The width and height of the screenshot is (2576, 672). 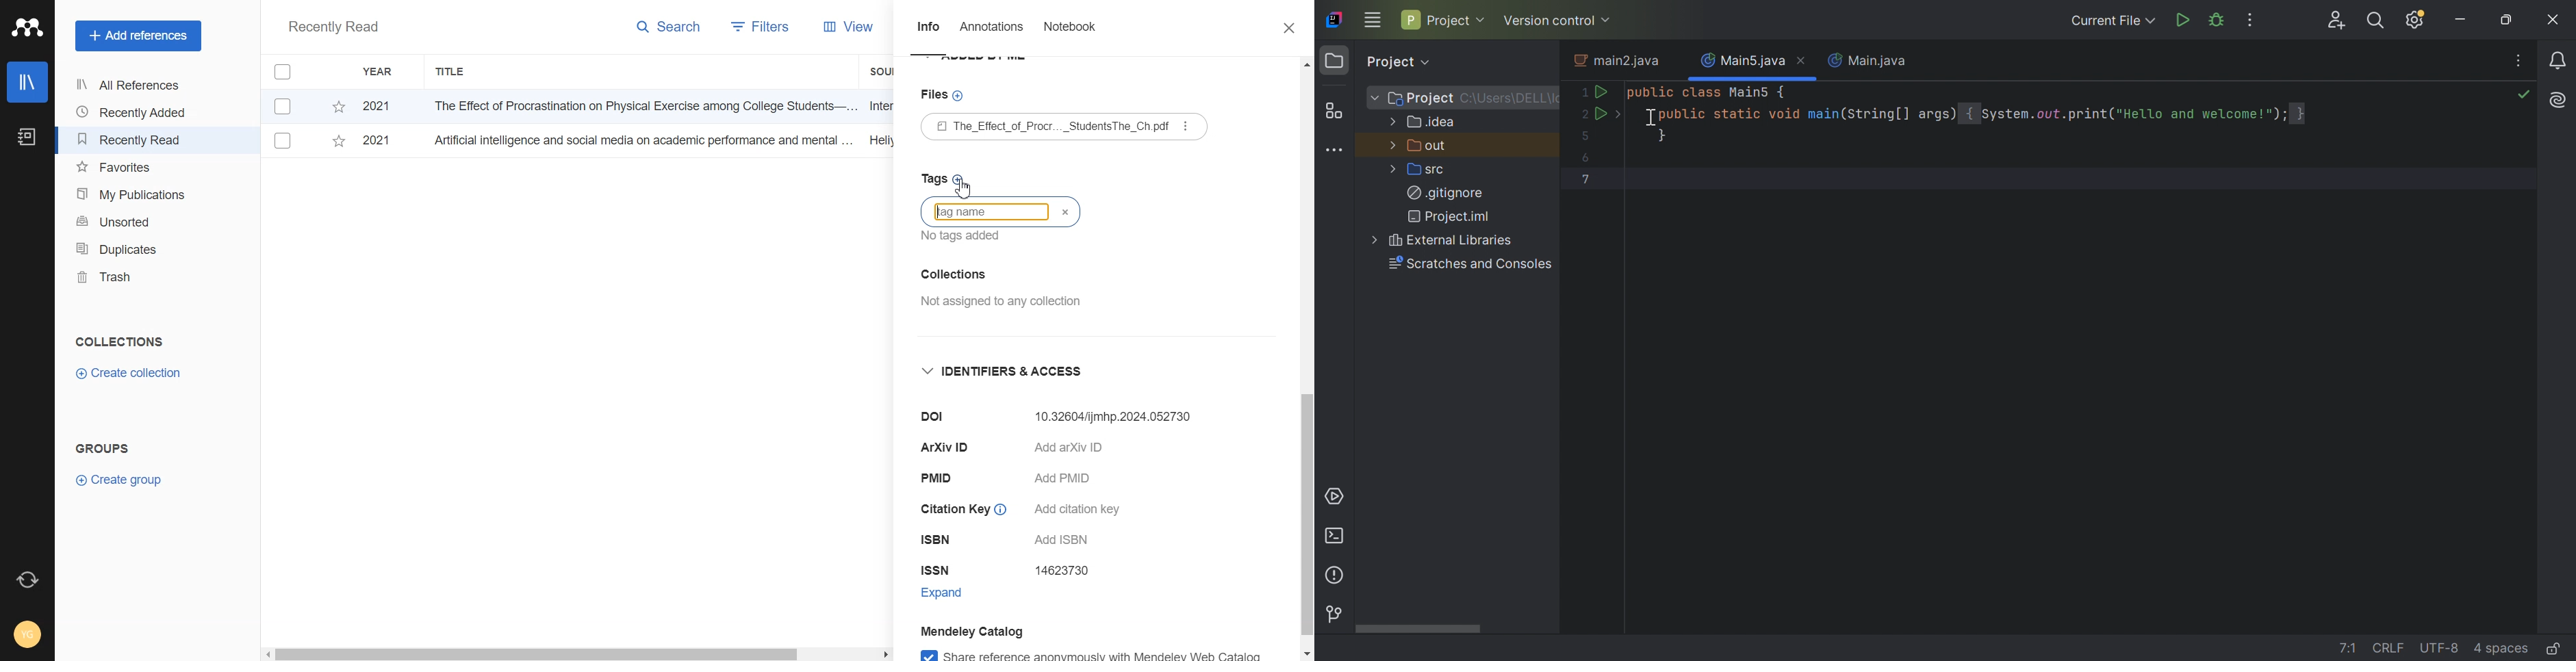 What do you see at coordinates (133, 85) in the screenshot?
I see `All References` at bounding box center [133, 85].